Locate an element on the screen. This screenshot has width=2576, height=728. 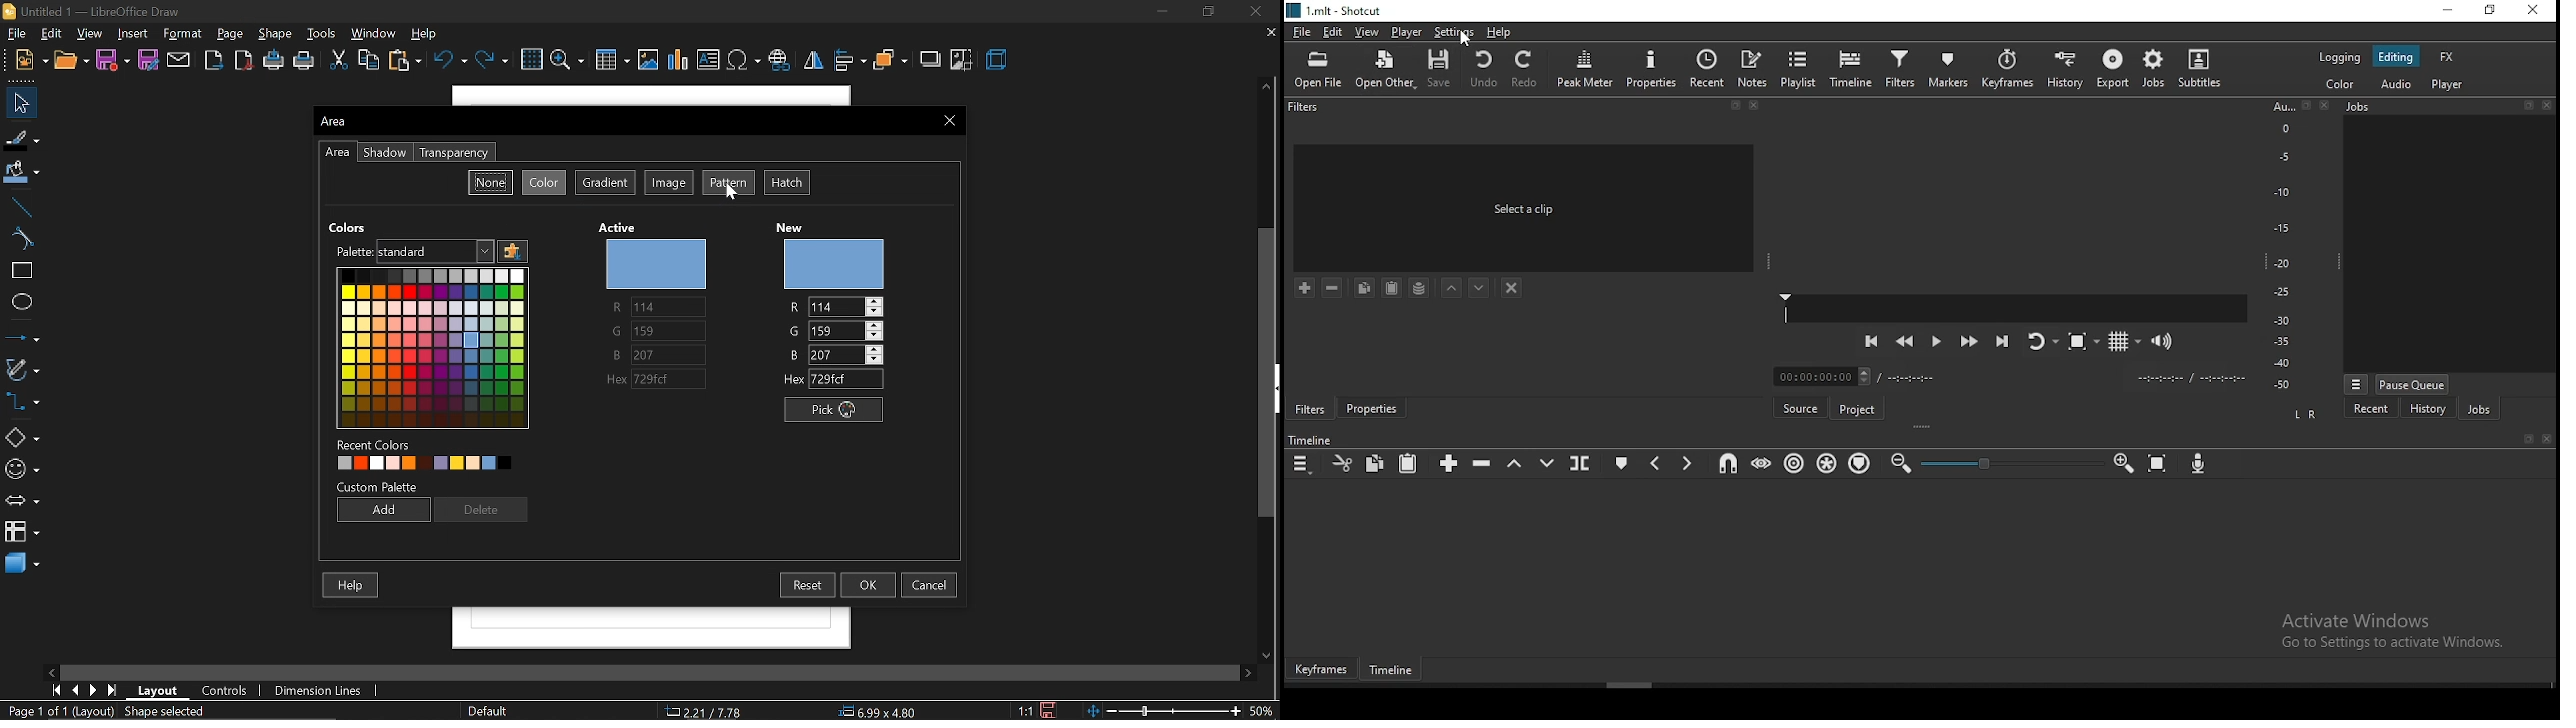
undo is located at coordinates (449, 61).